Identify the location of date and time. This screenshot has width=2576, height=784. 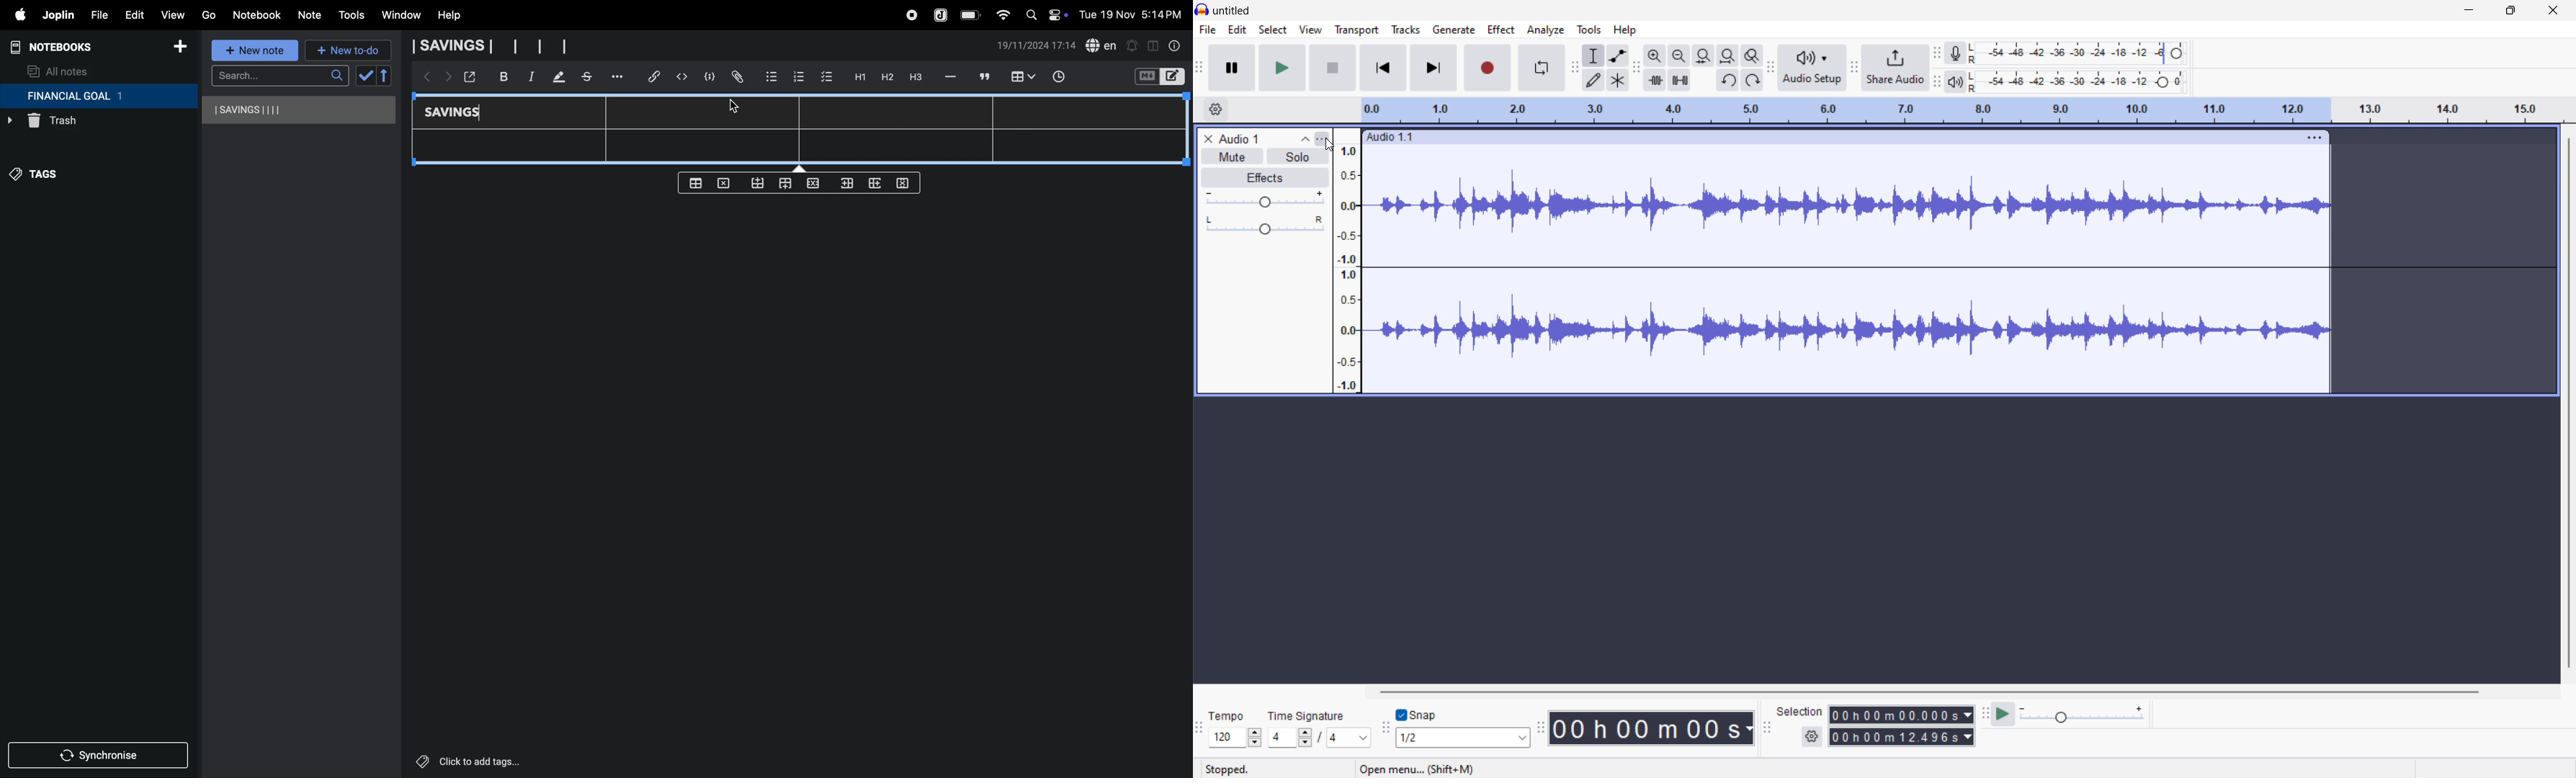
(1037, 46).